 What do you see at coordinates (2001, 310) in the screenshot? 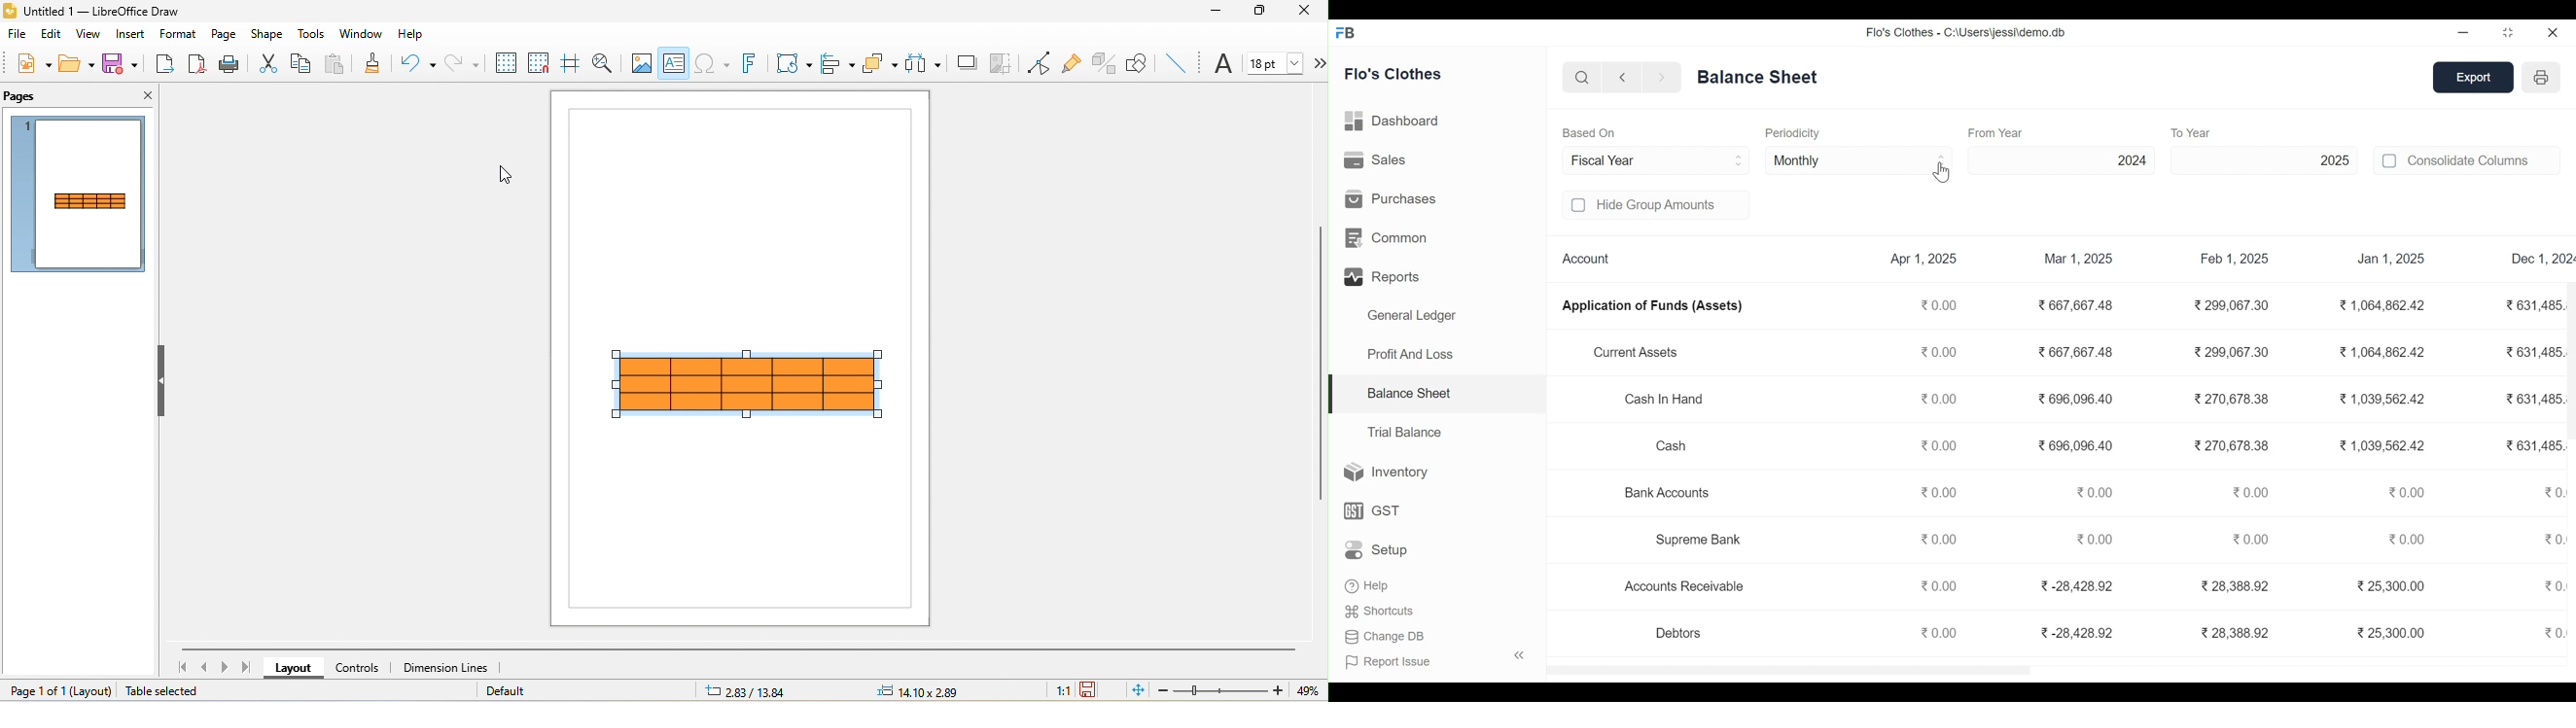
I see `Application of Funds (Assets) % 0.00 % 667,667.48 %299,067.30 31,064,862.42` at bounding box center [2001, 310].